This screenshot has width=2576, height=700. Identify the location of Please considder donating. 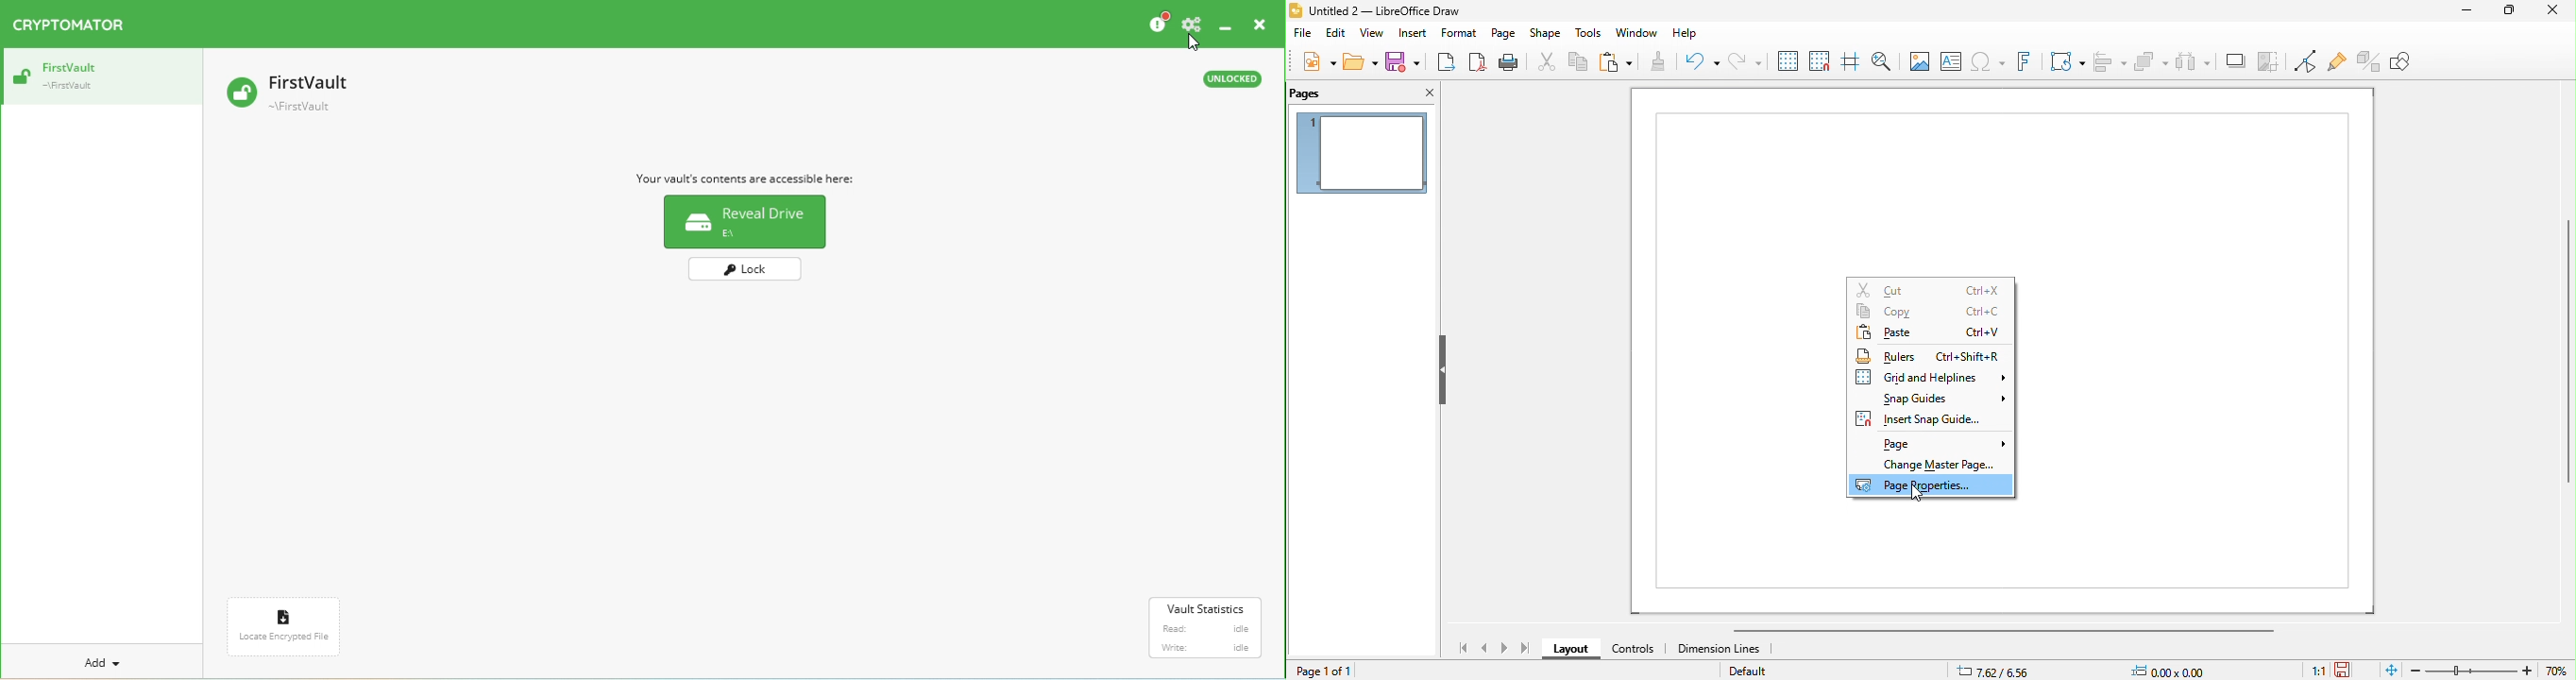
(1156, 24).